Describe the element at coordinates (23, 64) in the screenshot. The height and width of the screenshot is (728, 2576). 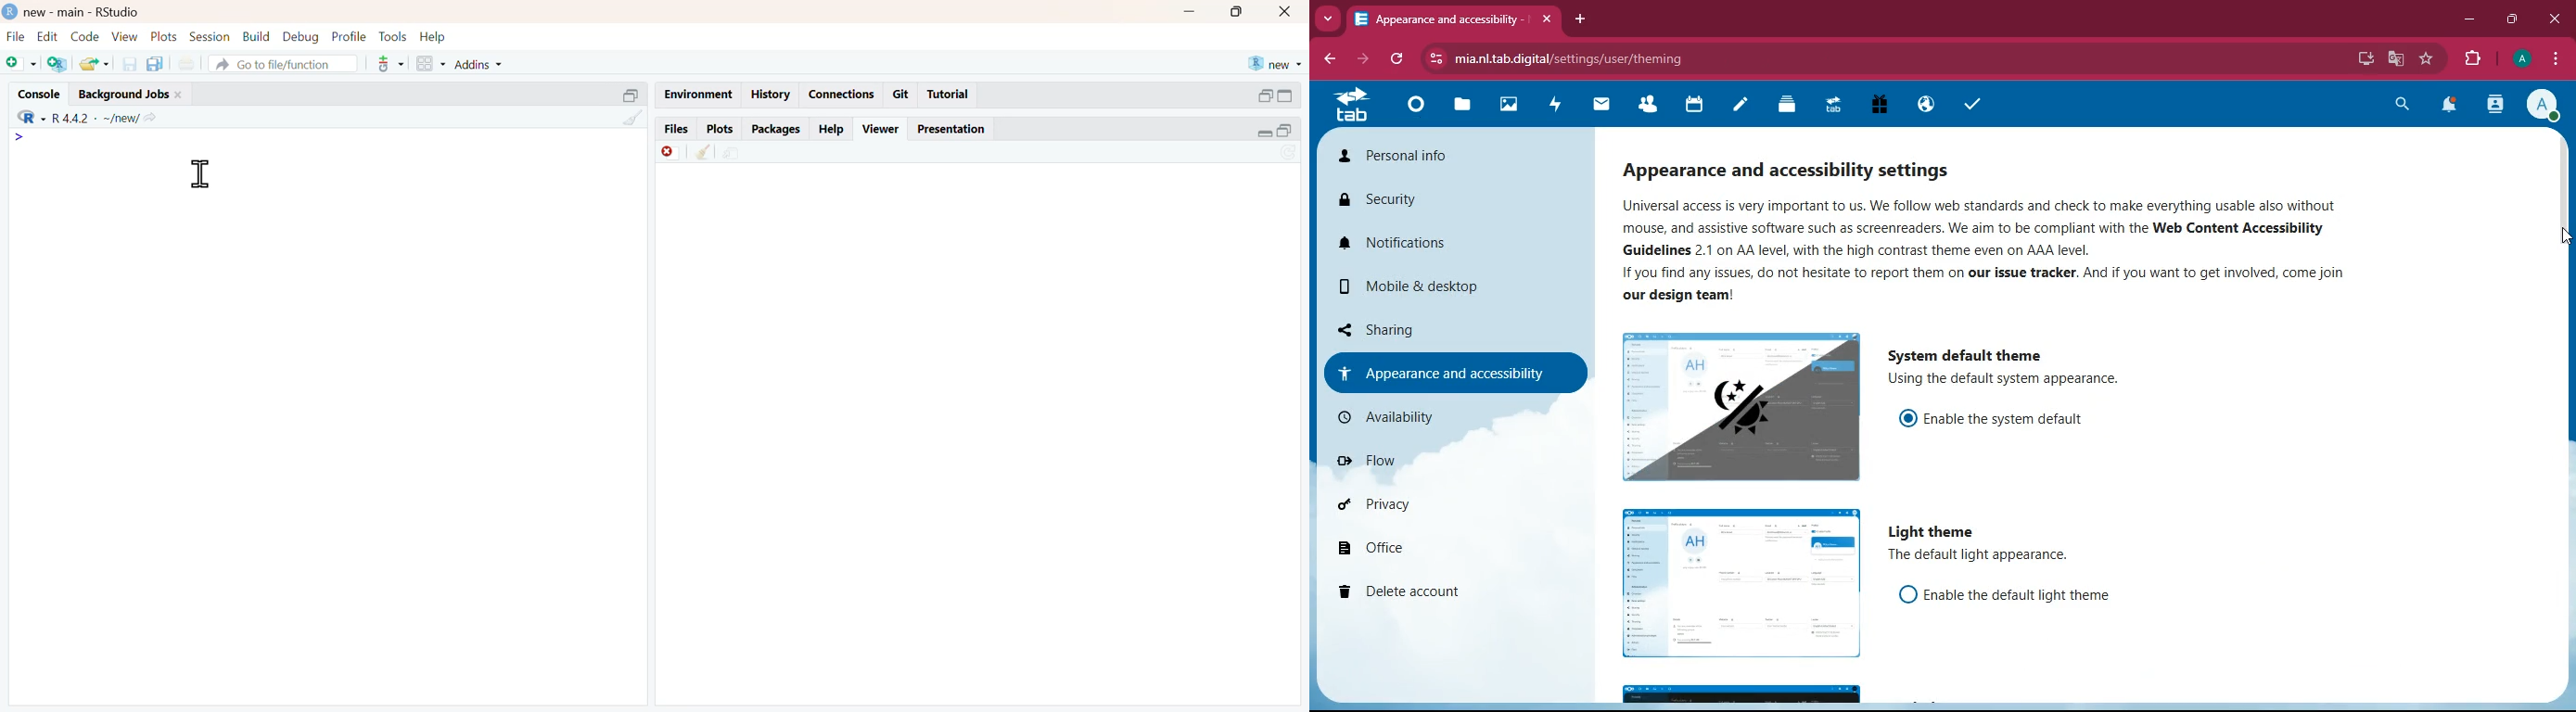
I see `add file as` at that location.